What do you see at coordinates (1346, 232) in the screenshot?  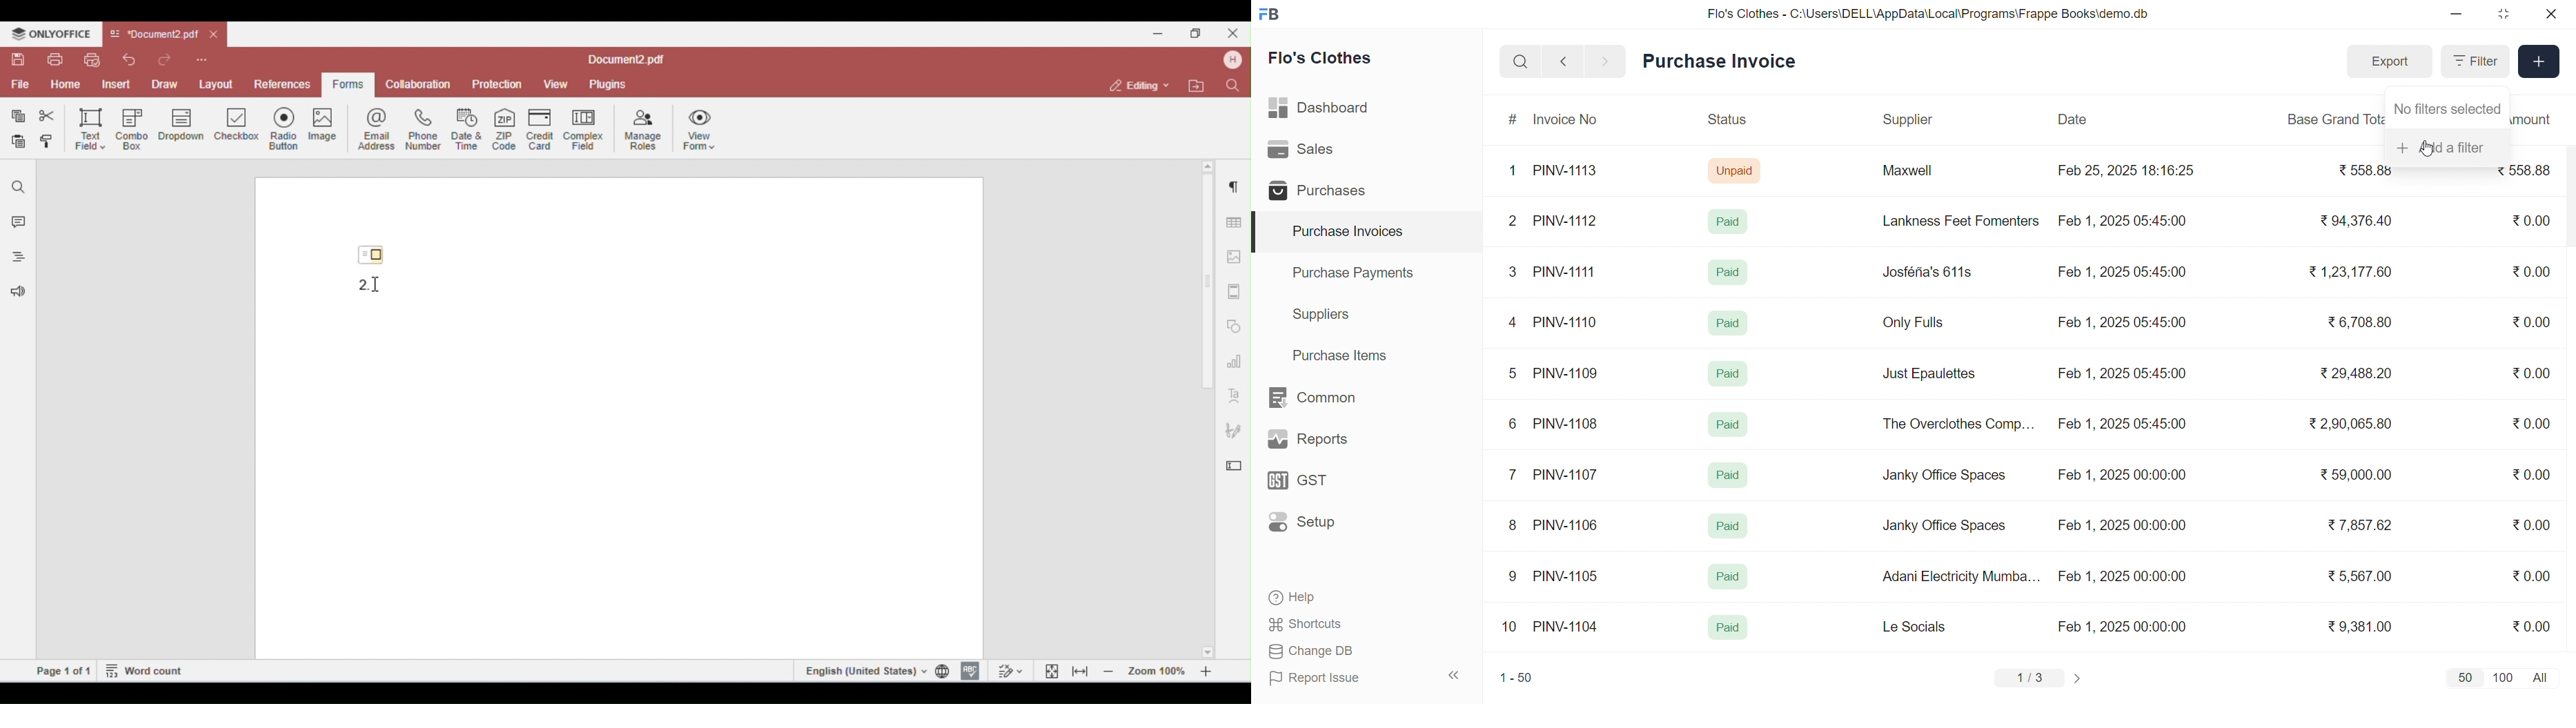 I see `Purchase Invoices` at bounding box center [1346, 232].